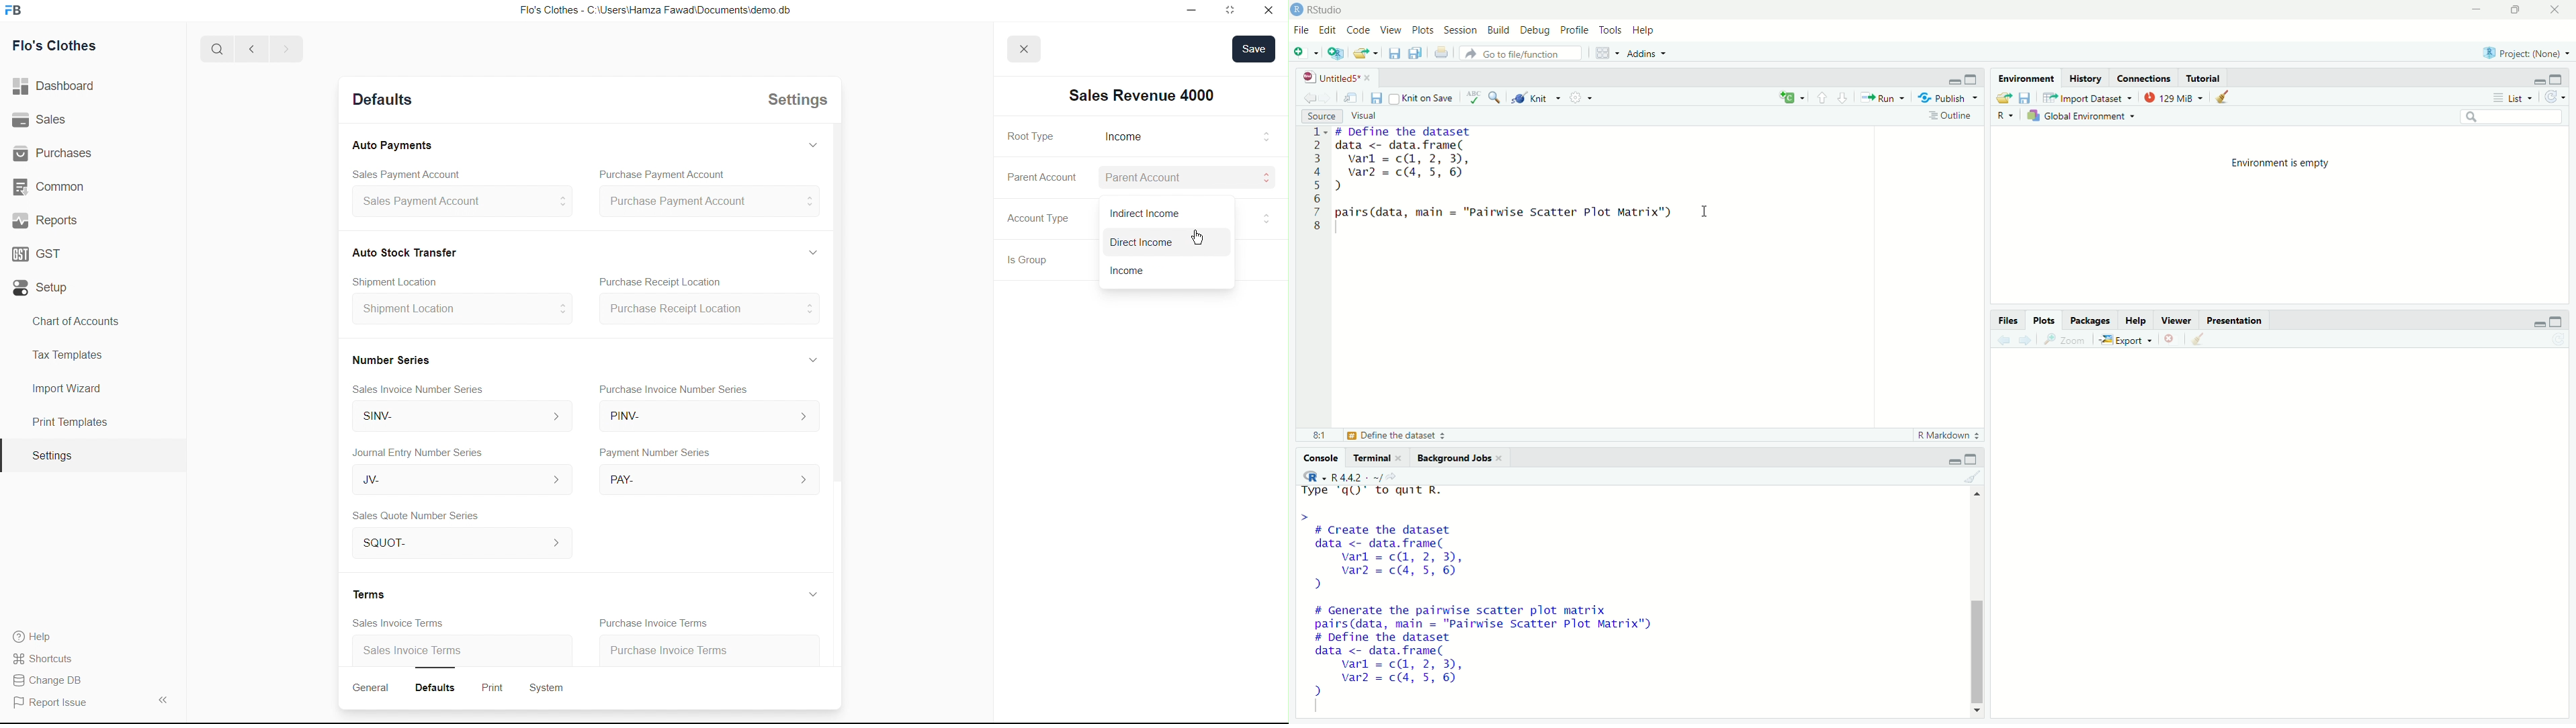  What do you see at coordinates (1121, 136) in the screenshot?
I see `Root Type` at bounding box center [1121, 136].